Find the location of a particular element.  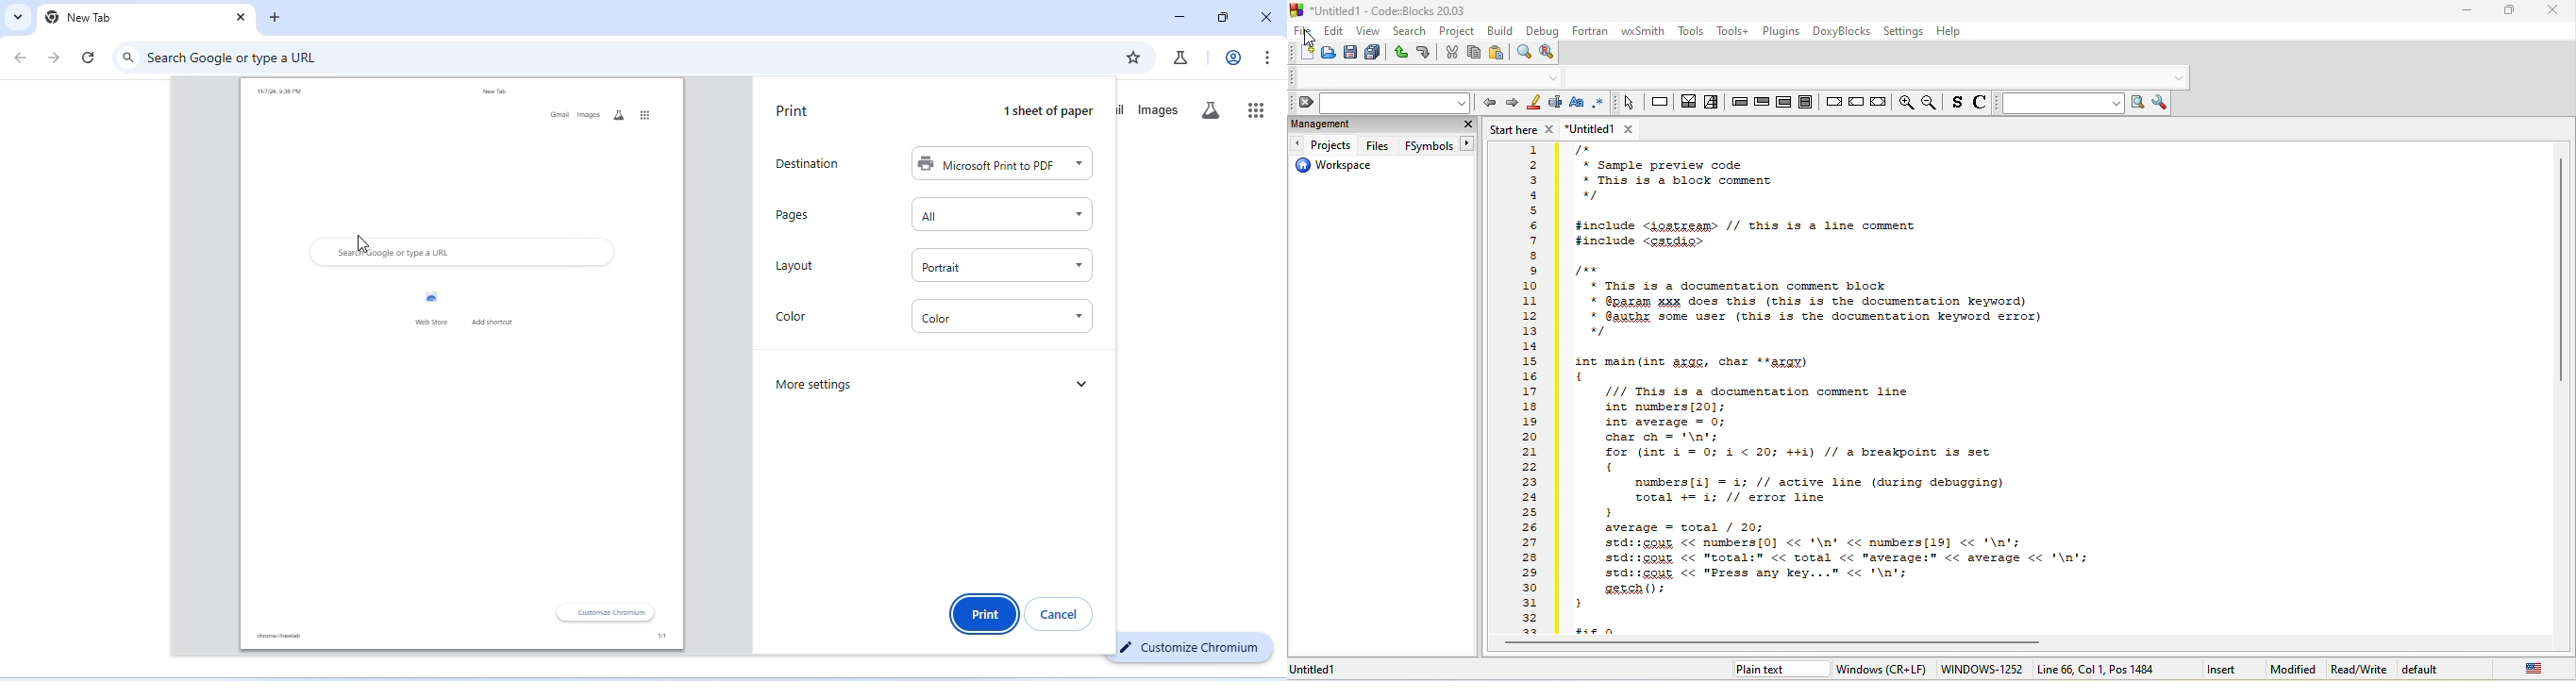

break is located at coordinates (1832, 100).